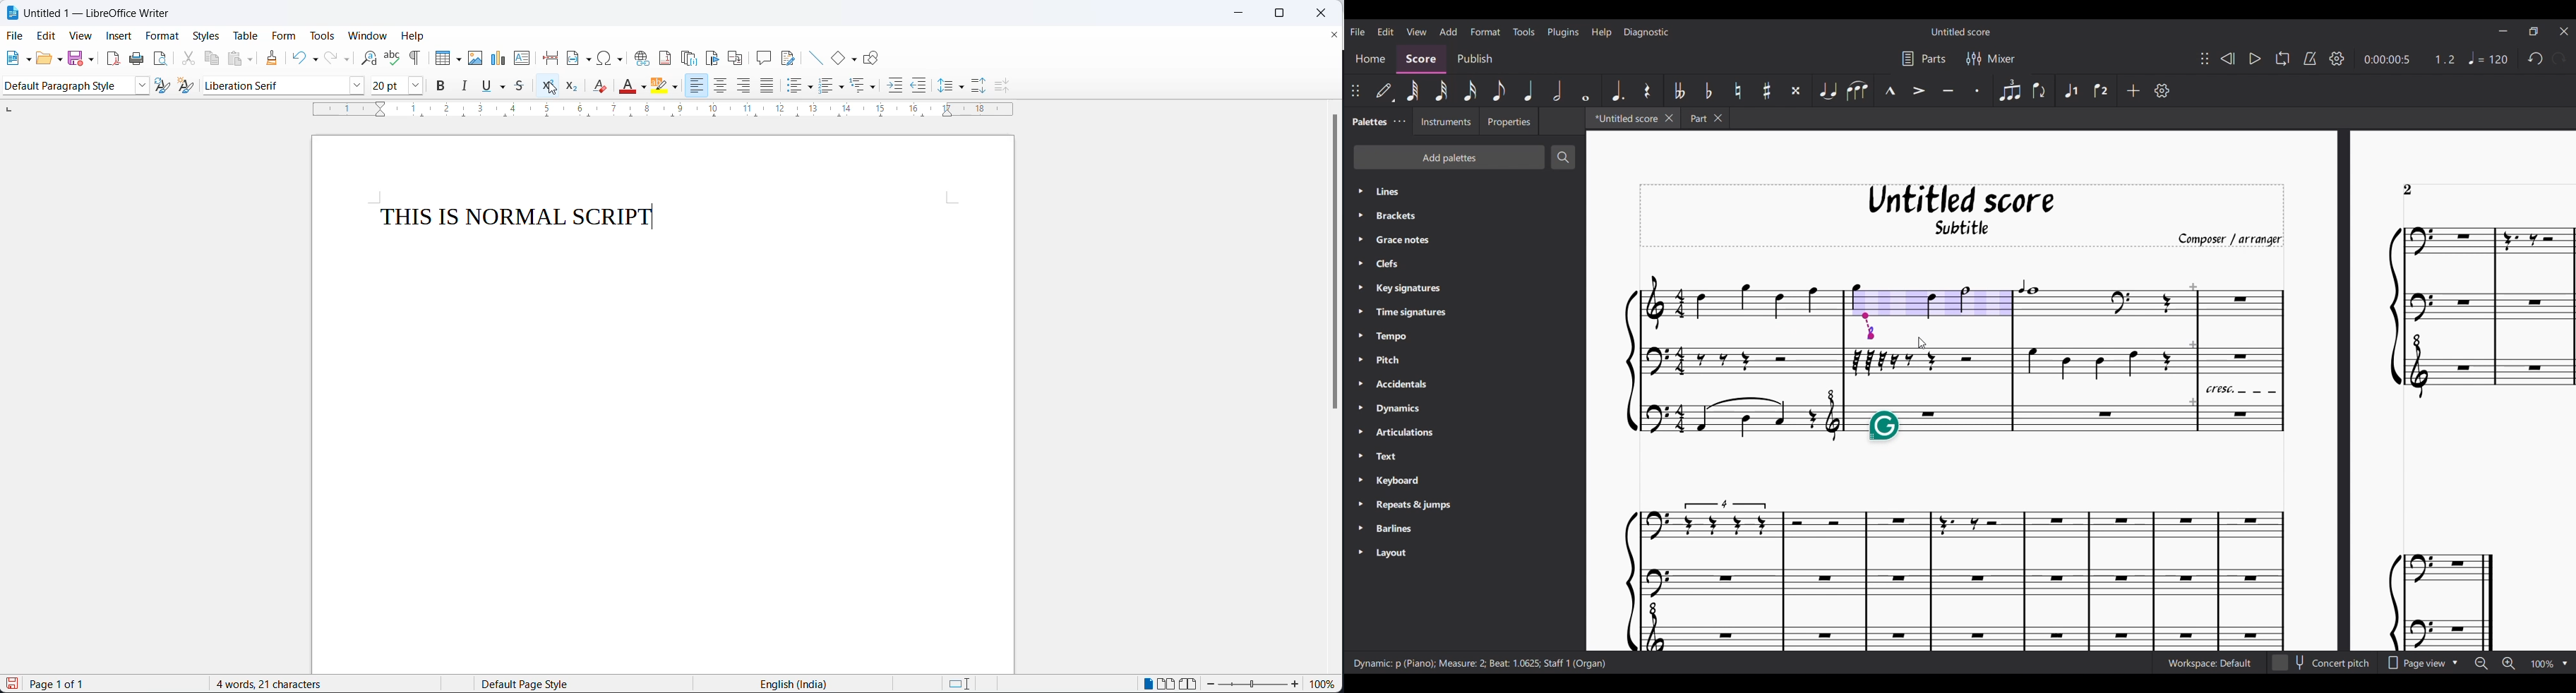 The image size is (2576, 700). Describe the element at coordinates (1449, 157) in the screenshot. I see `Add palettes` at that location.